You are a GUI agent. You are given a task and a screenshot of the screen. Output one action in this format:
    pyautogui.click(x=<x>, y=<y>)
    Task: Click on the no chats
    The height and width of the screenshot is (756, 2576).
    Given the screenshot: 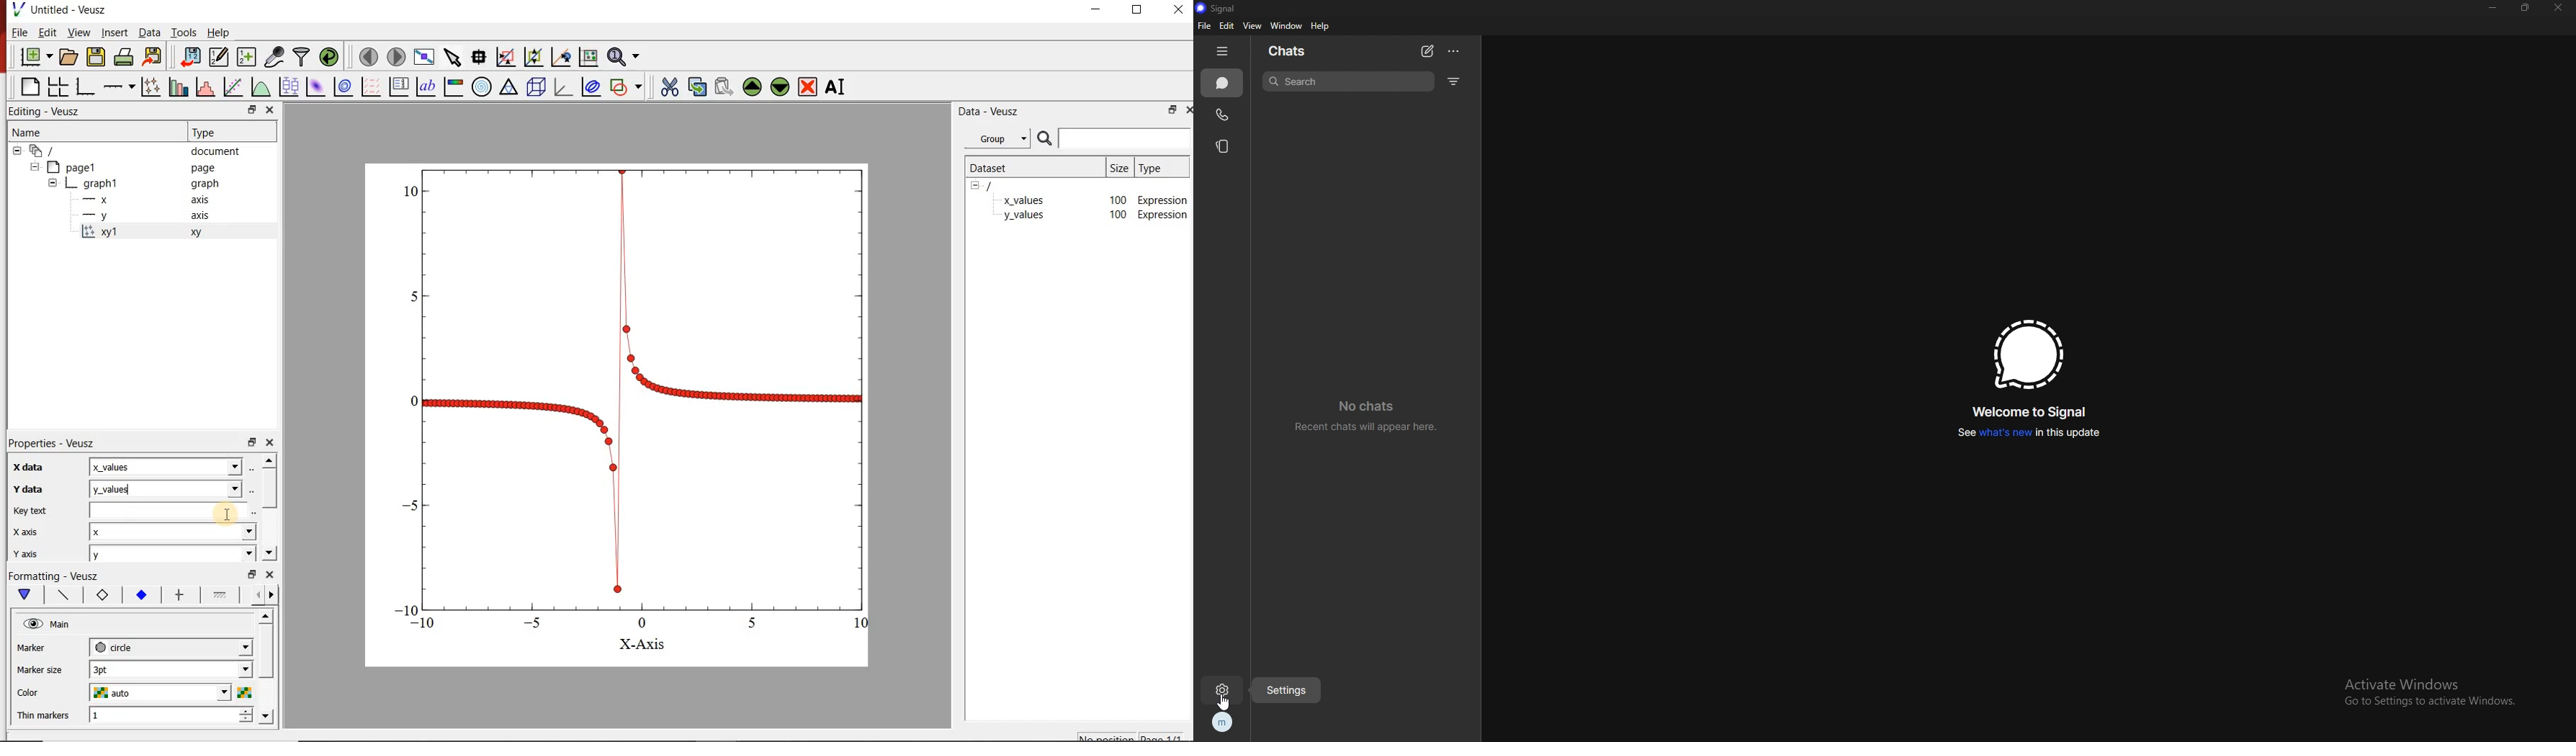 What is the action you would take?
    pyautogui.click(x=1373, y=415)
    